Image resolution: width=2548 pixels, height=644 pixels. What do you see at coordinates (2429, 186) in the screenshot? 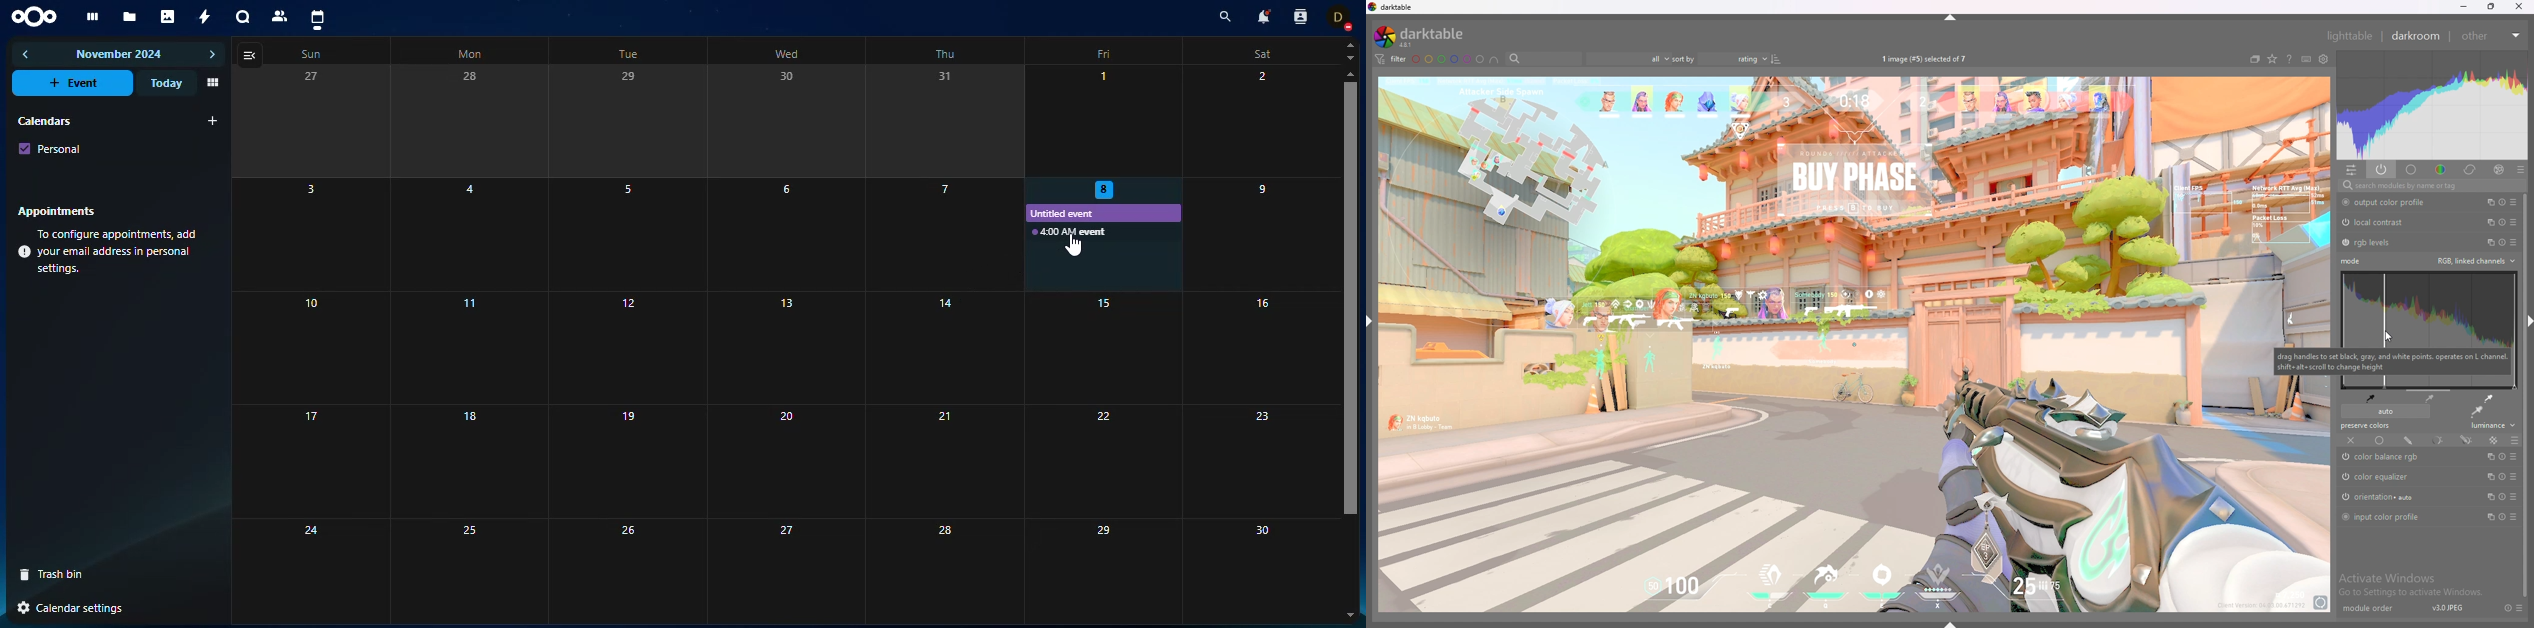
I see `search modules` at bounding box center [2429, 186].